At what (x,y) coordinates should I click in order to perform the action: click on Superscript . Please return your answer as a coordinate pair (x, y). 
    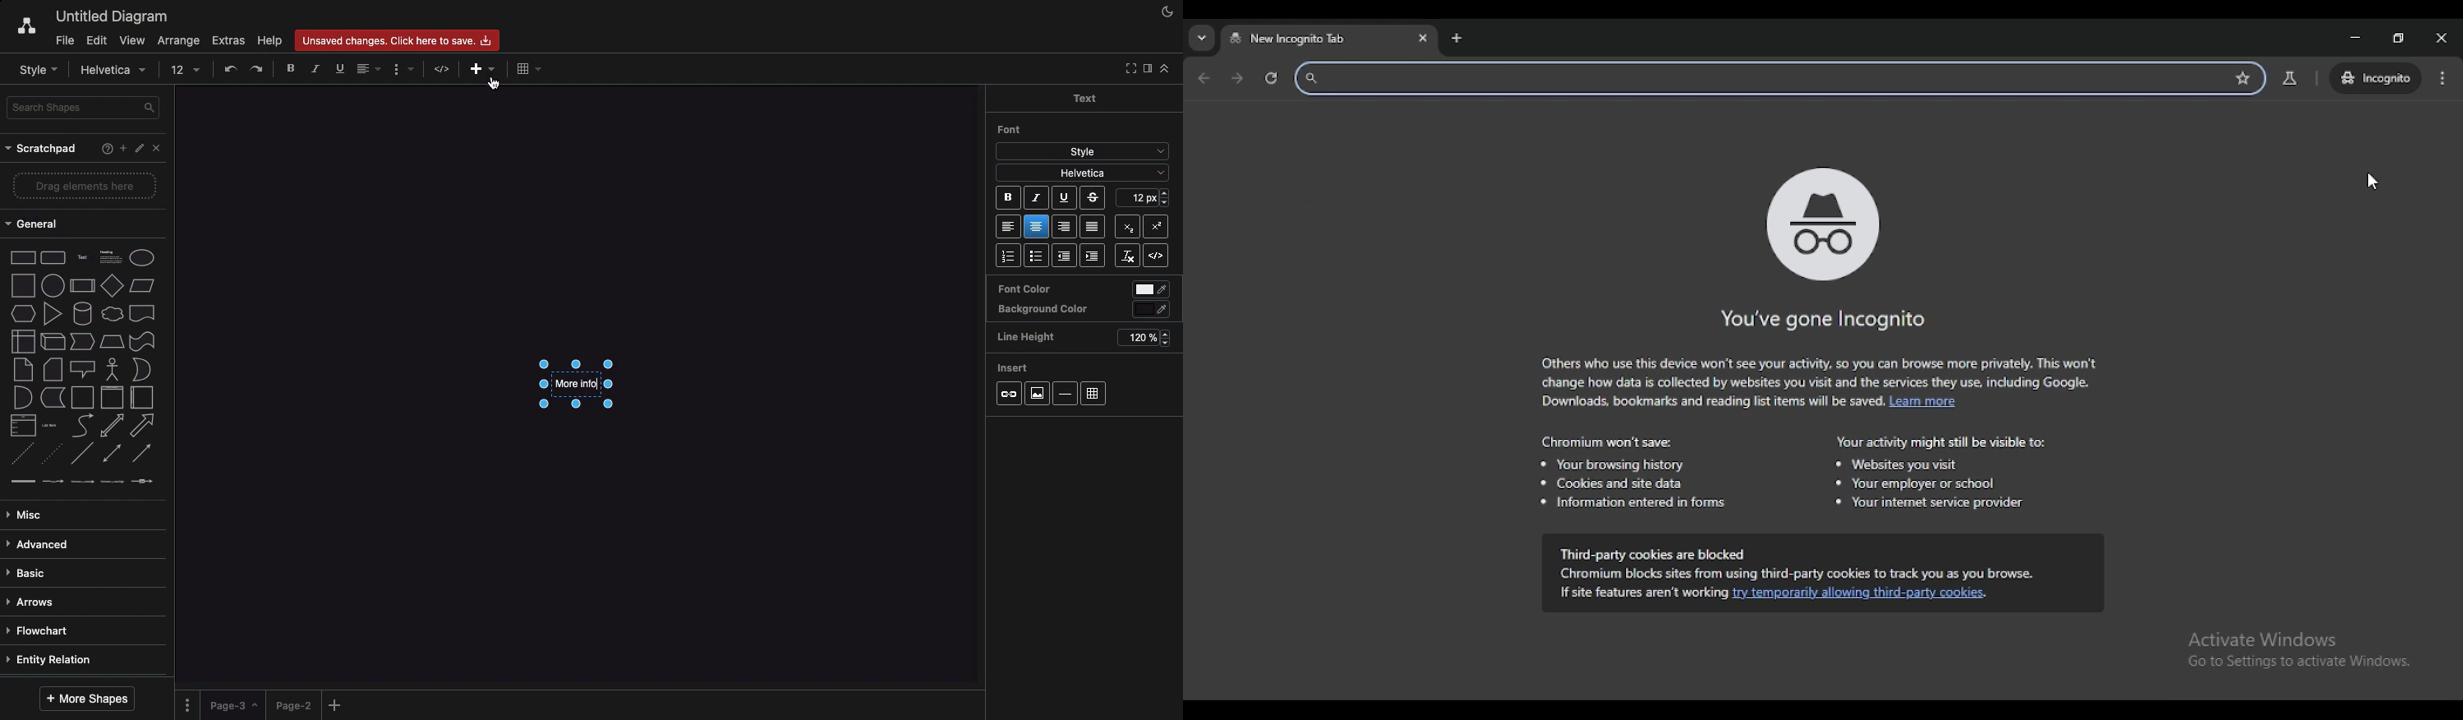
    Looking at the image, I should click on (1127, 224).